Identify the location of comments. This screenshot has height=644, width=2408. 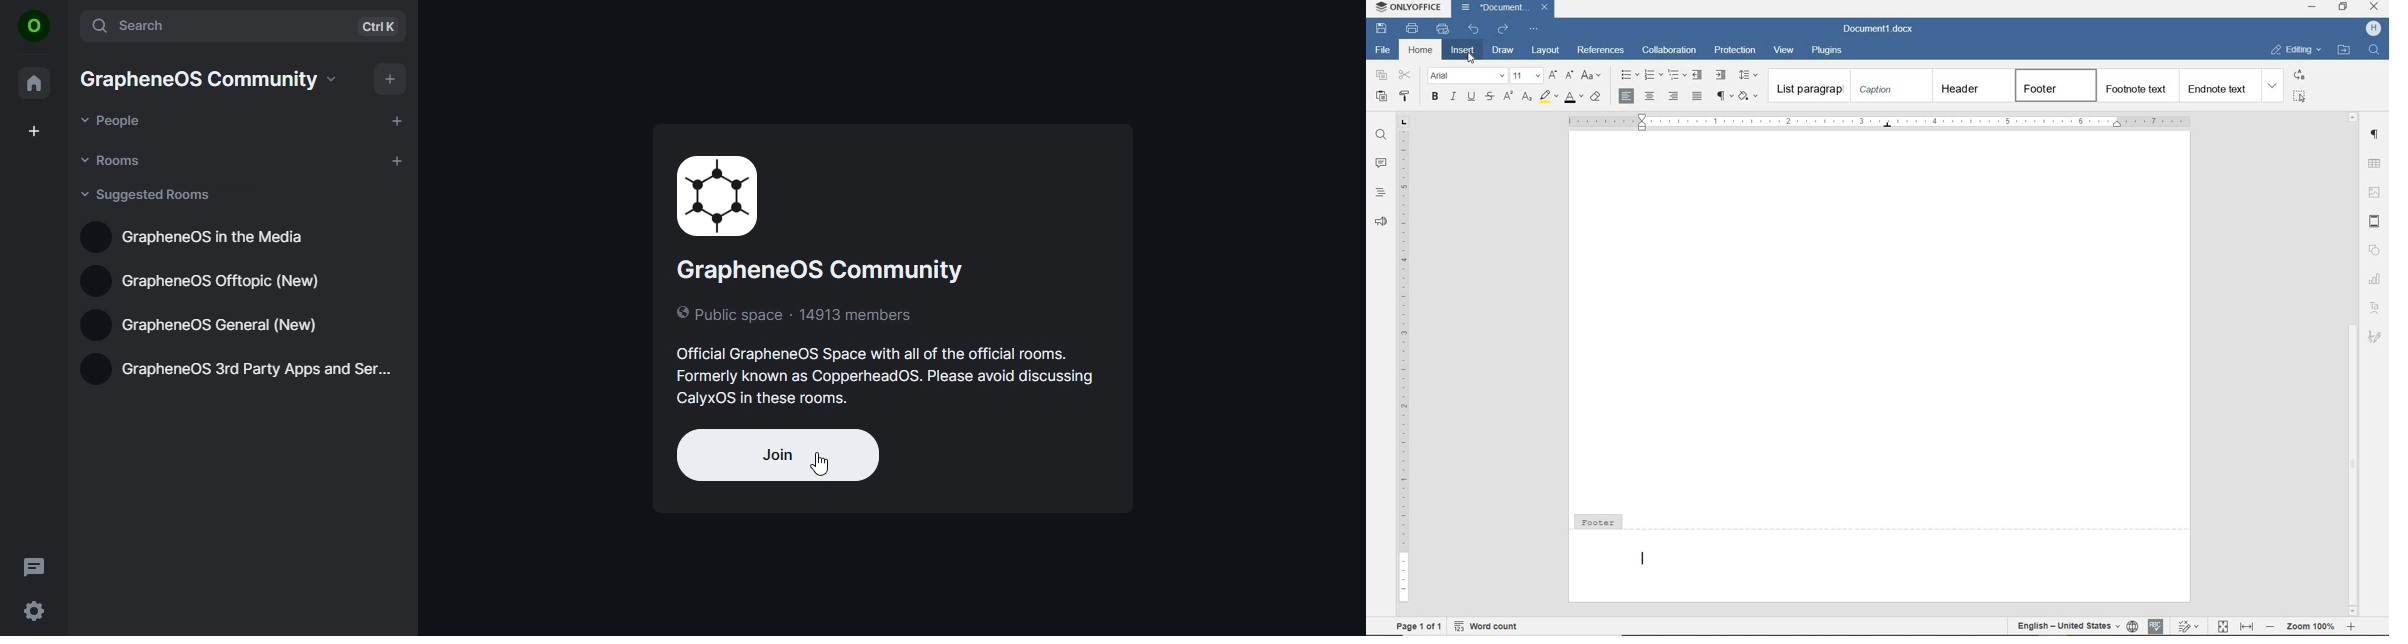
(1379, 163).